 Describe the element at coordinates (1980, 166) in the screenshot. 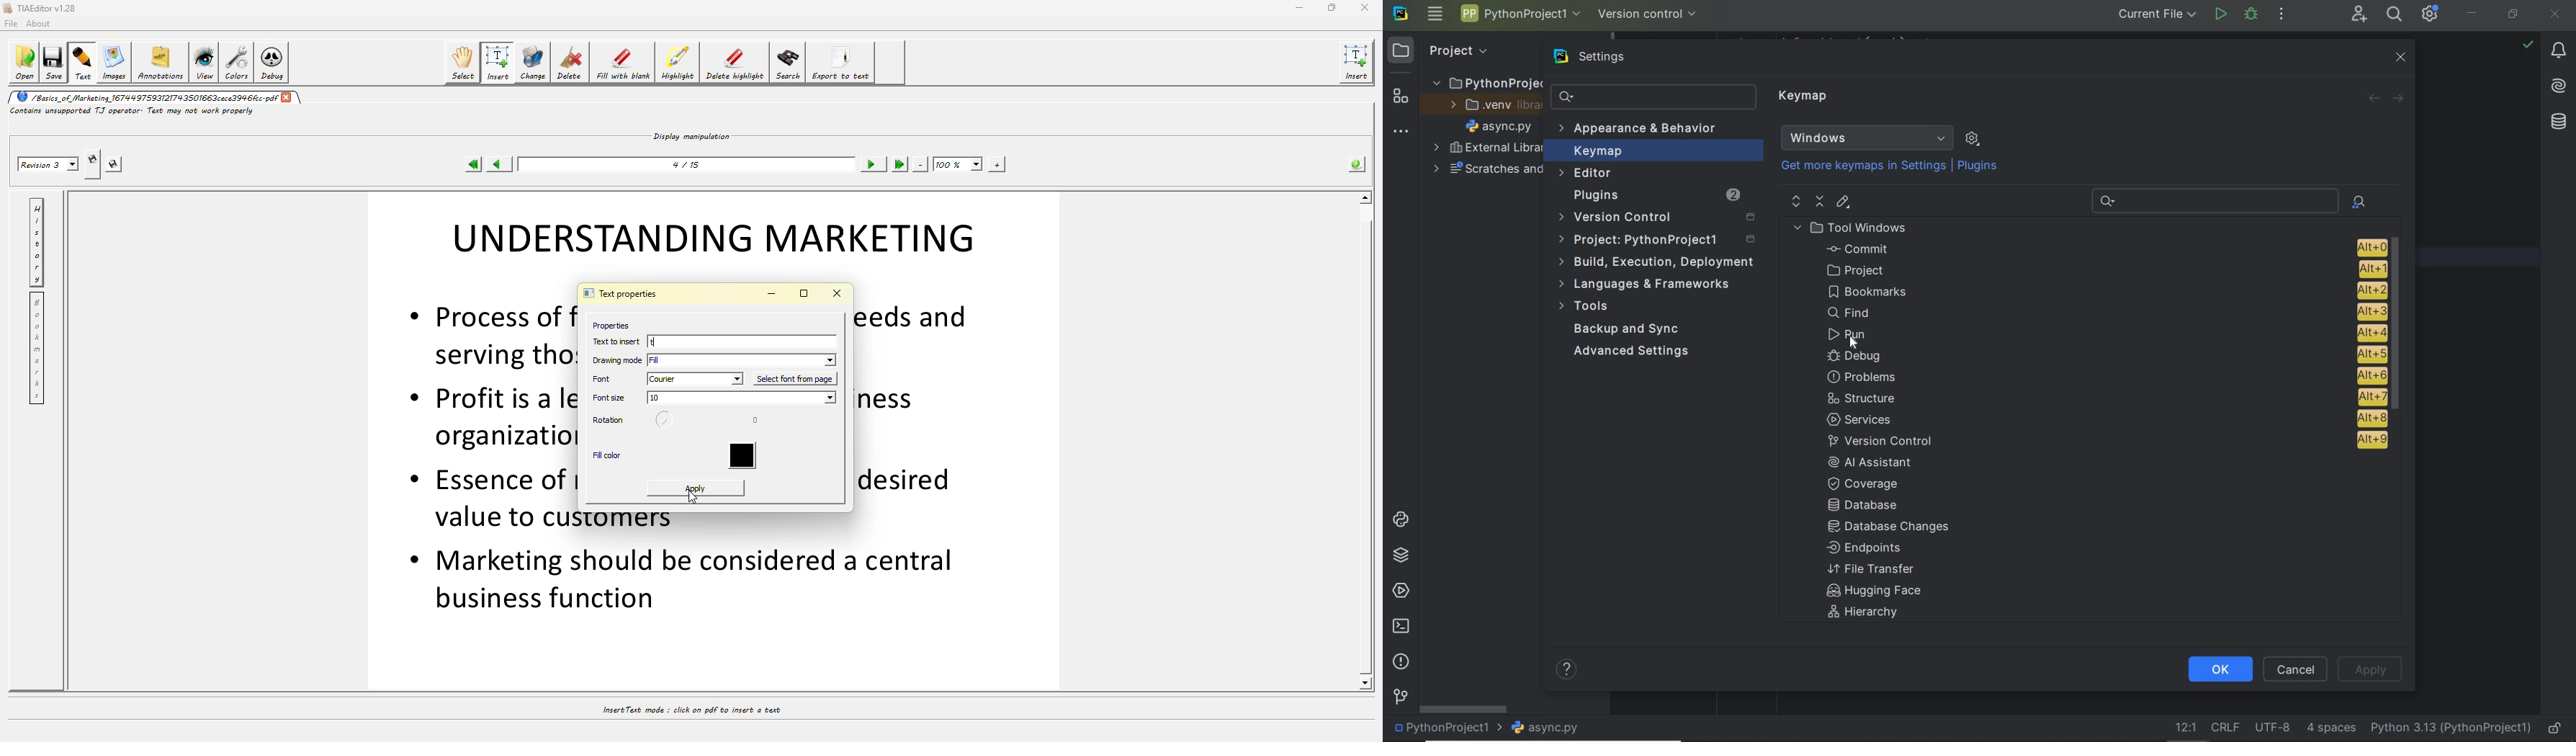

I see `Plugins` at that location.